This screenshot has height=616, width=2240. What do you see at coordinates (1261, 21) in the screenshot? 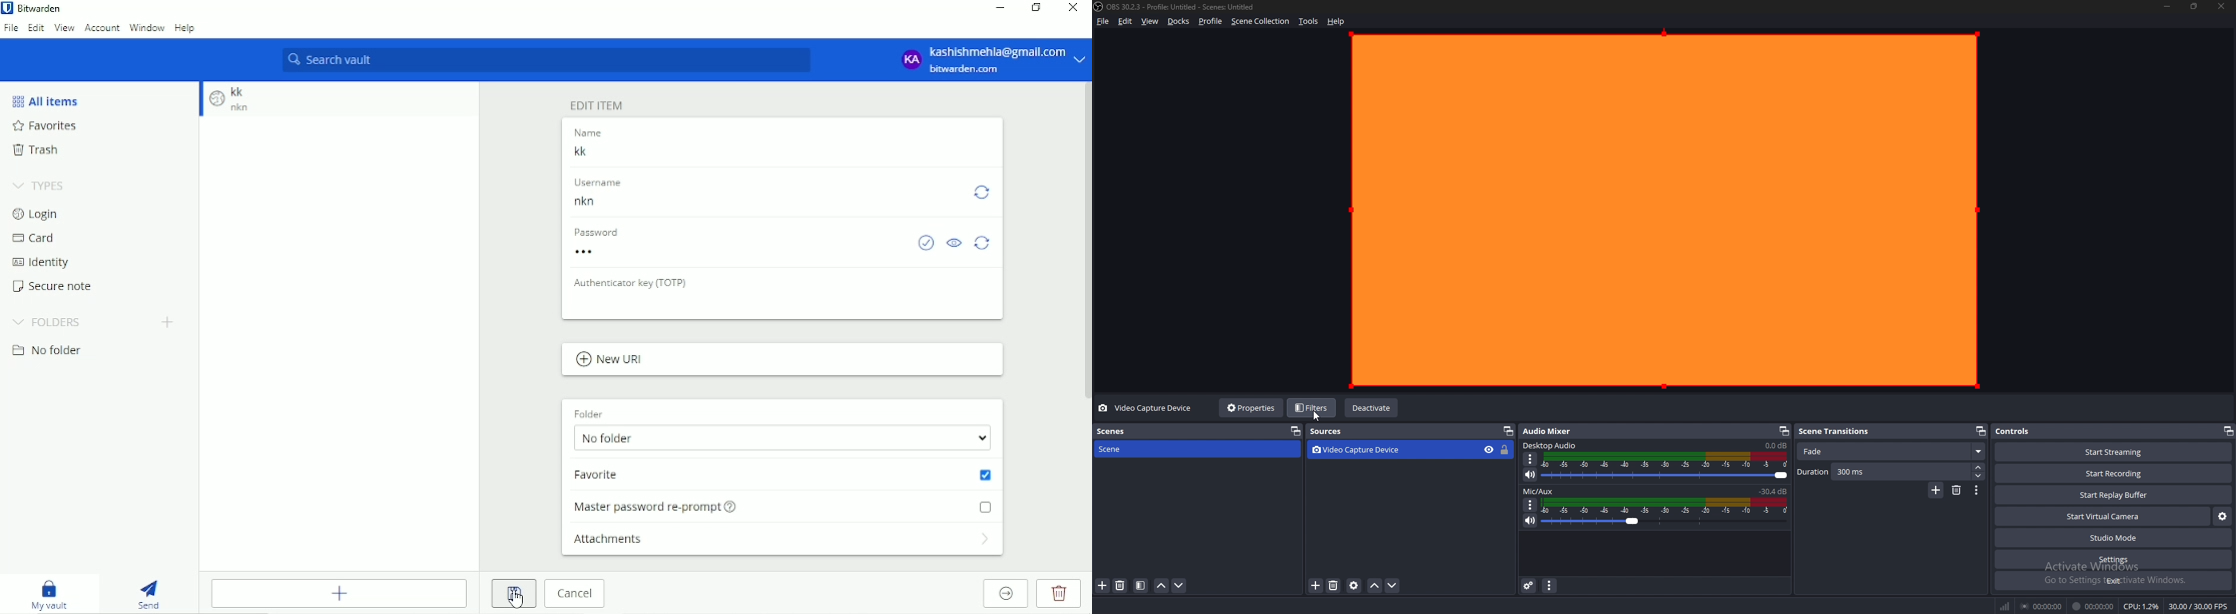
I see `scene collection` at bounding box center [1261, 21].